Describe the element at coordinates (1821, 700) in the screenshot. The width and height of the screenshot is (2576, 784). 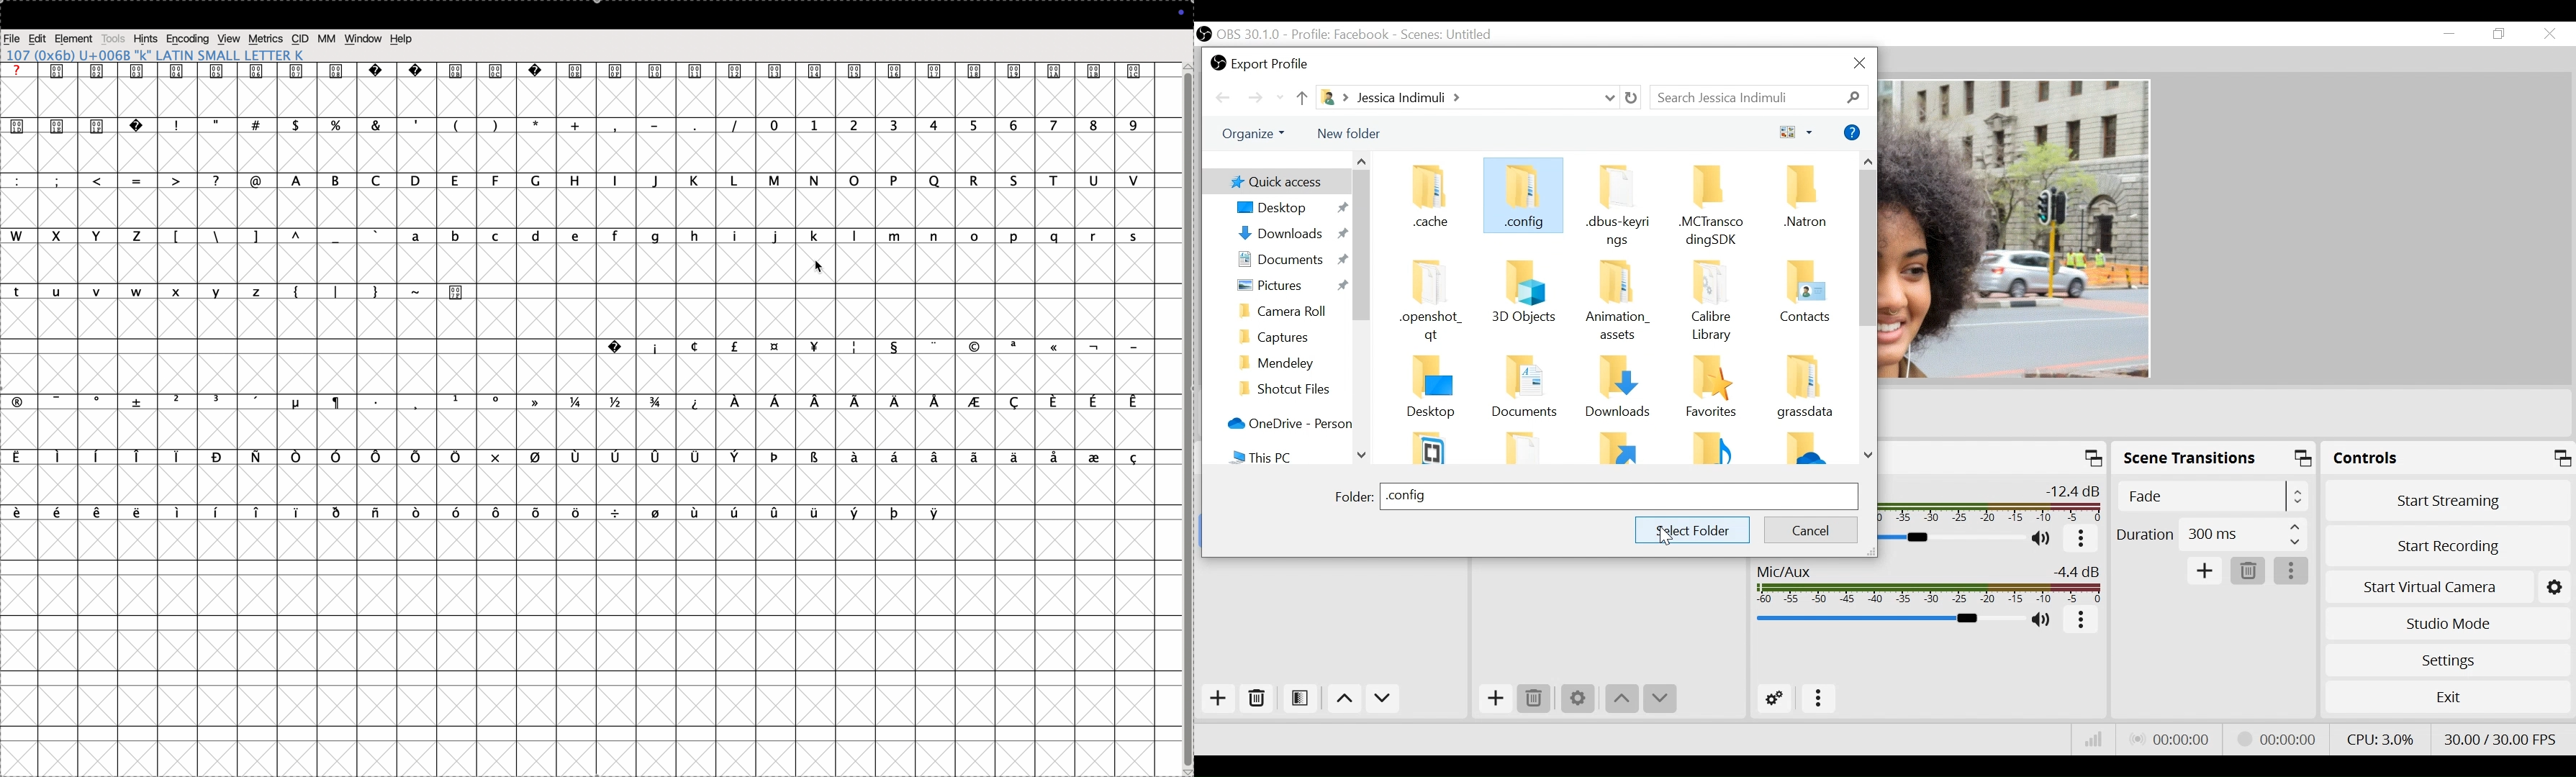
I see `More options` at that location.